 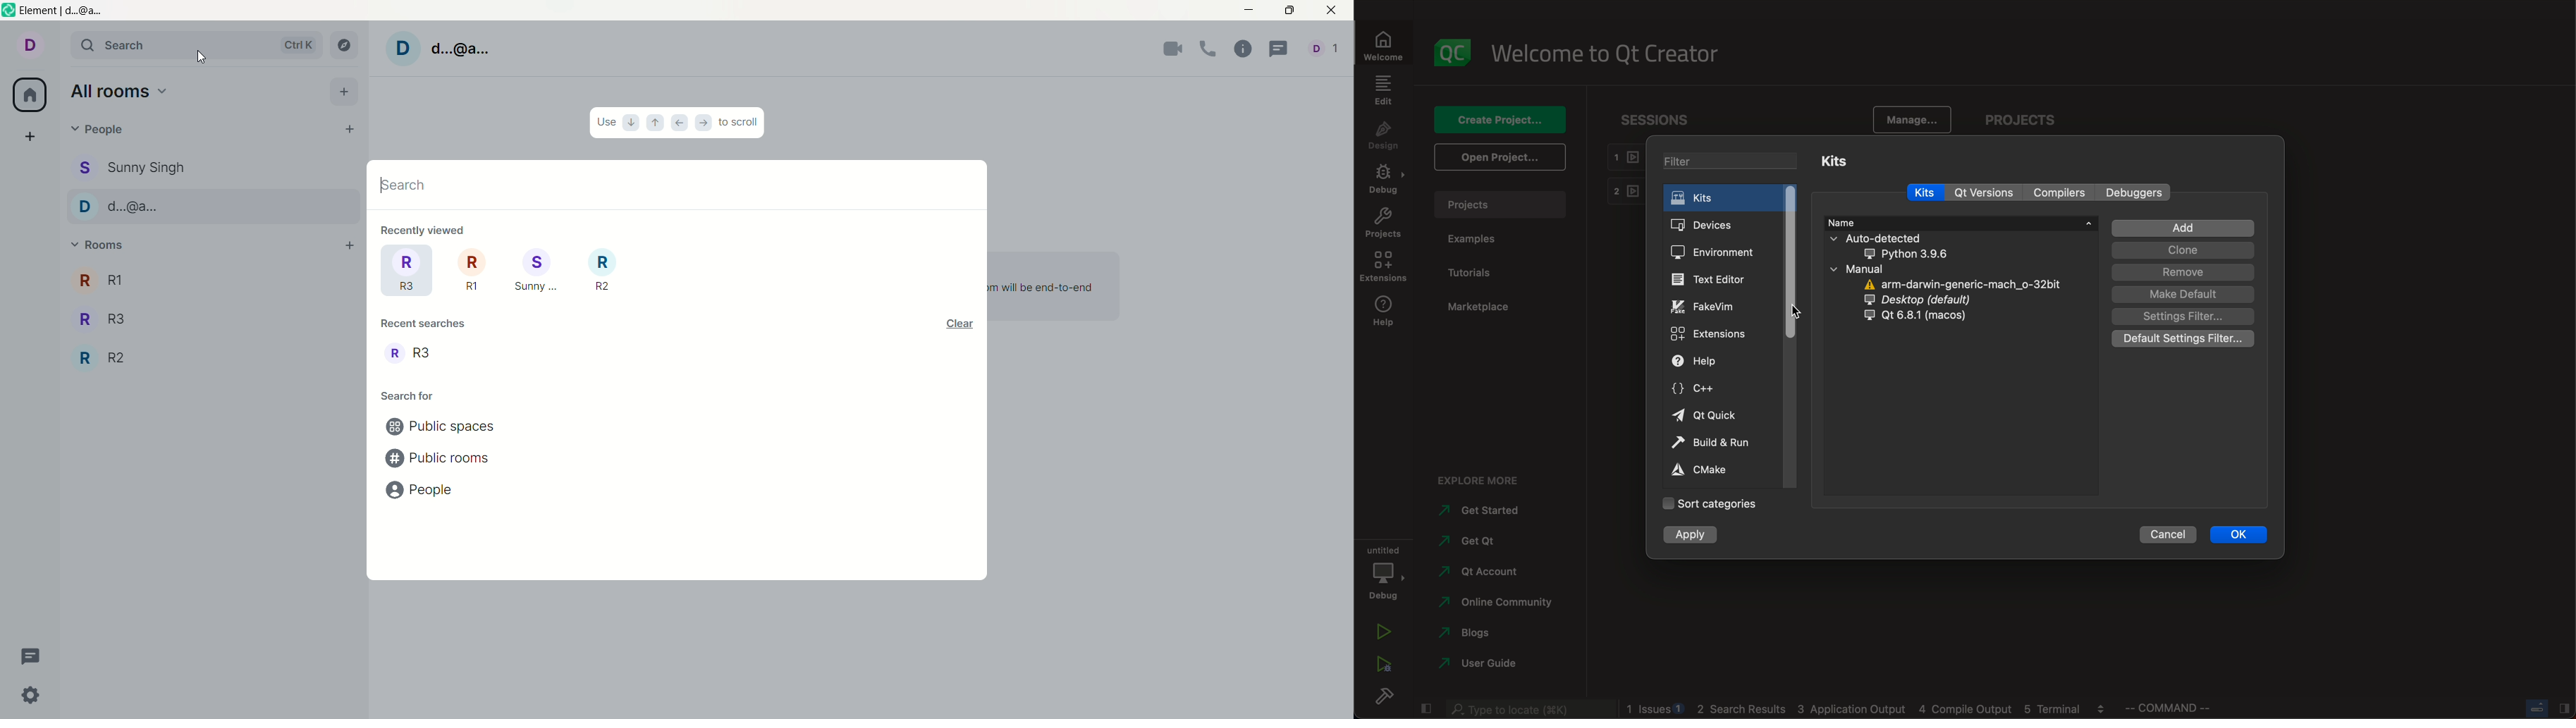 I want to click on search, so click(x=193, y=44).